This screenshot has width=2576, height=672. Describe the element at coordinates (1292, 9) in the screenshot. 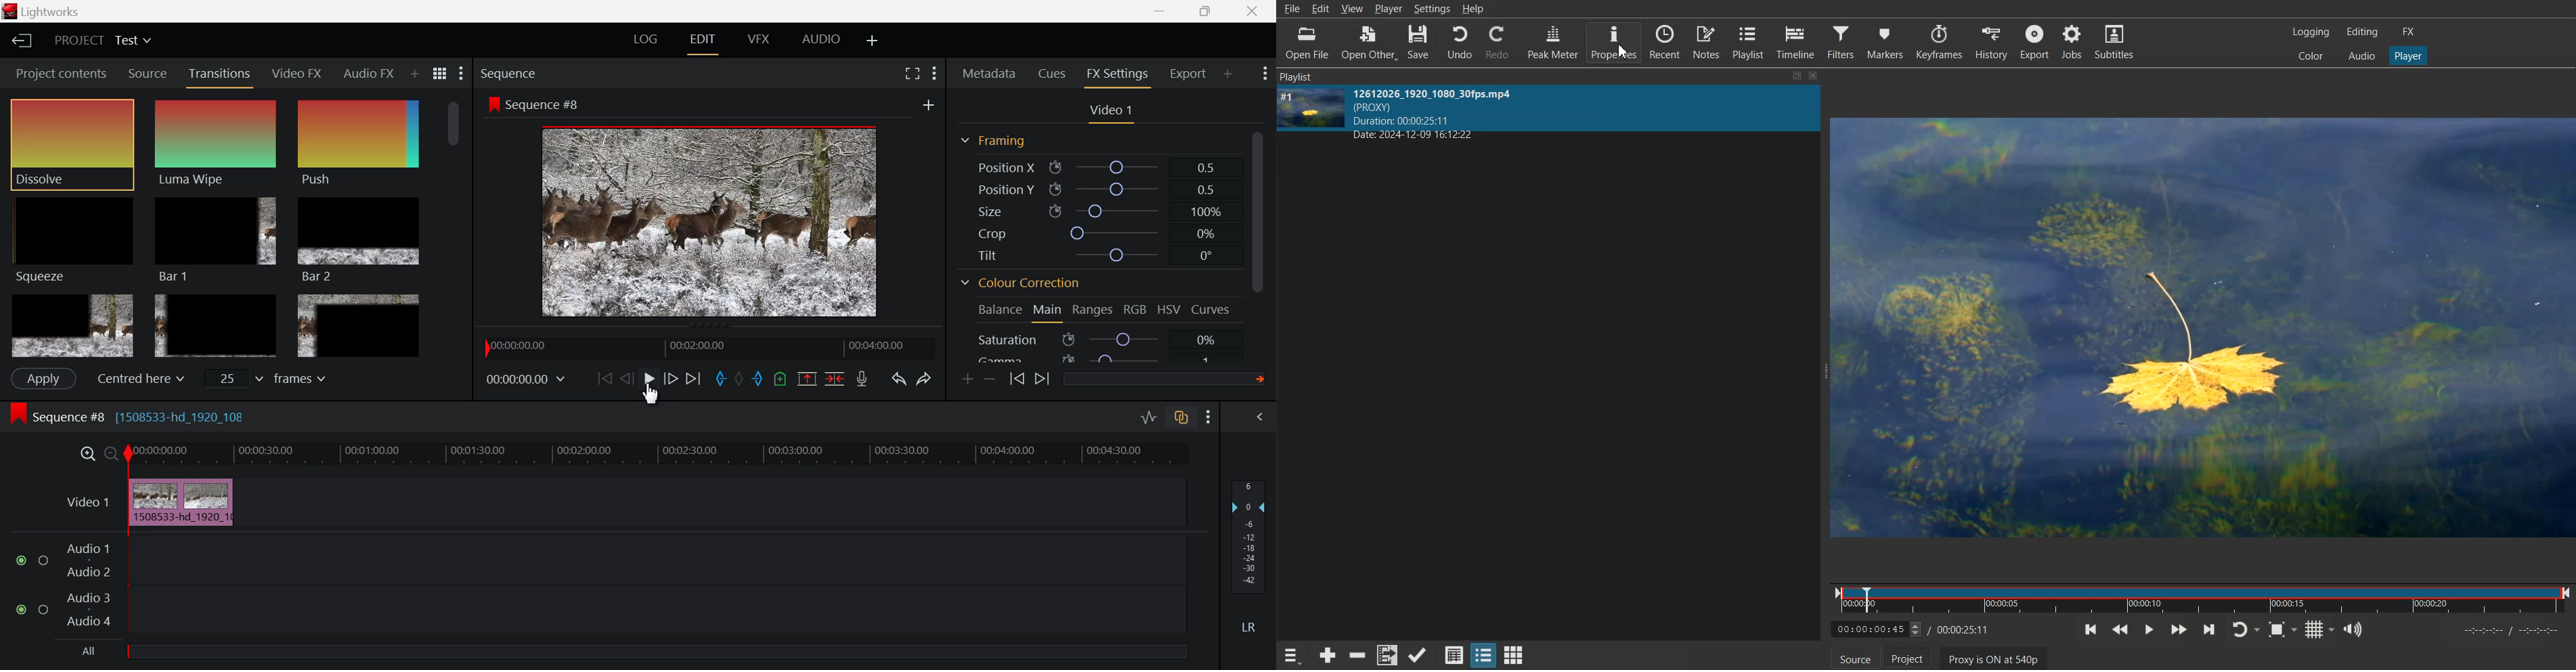

I see `File` at that location.